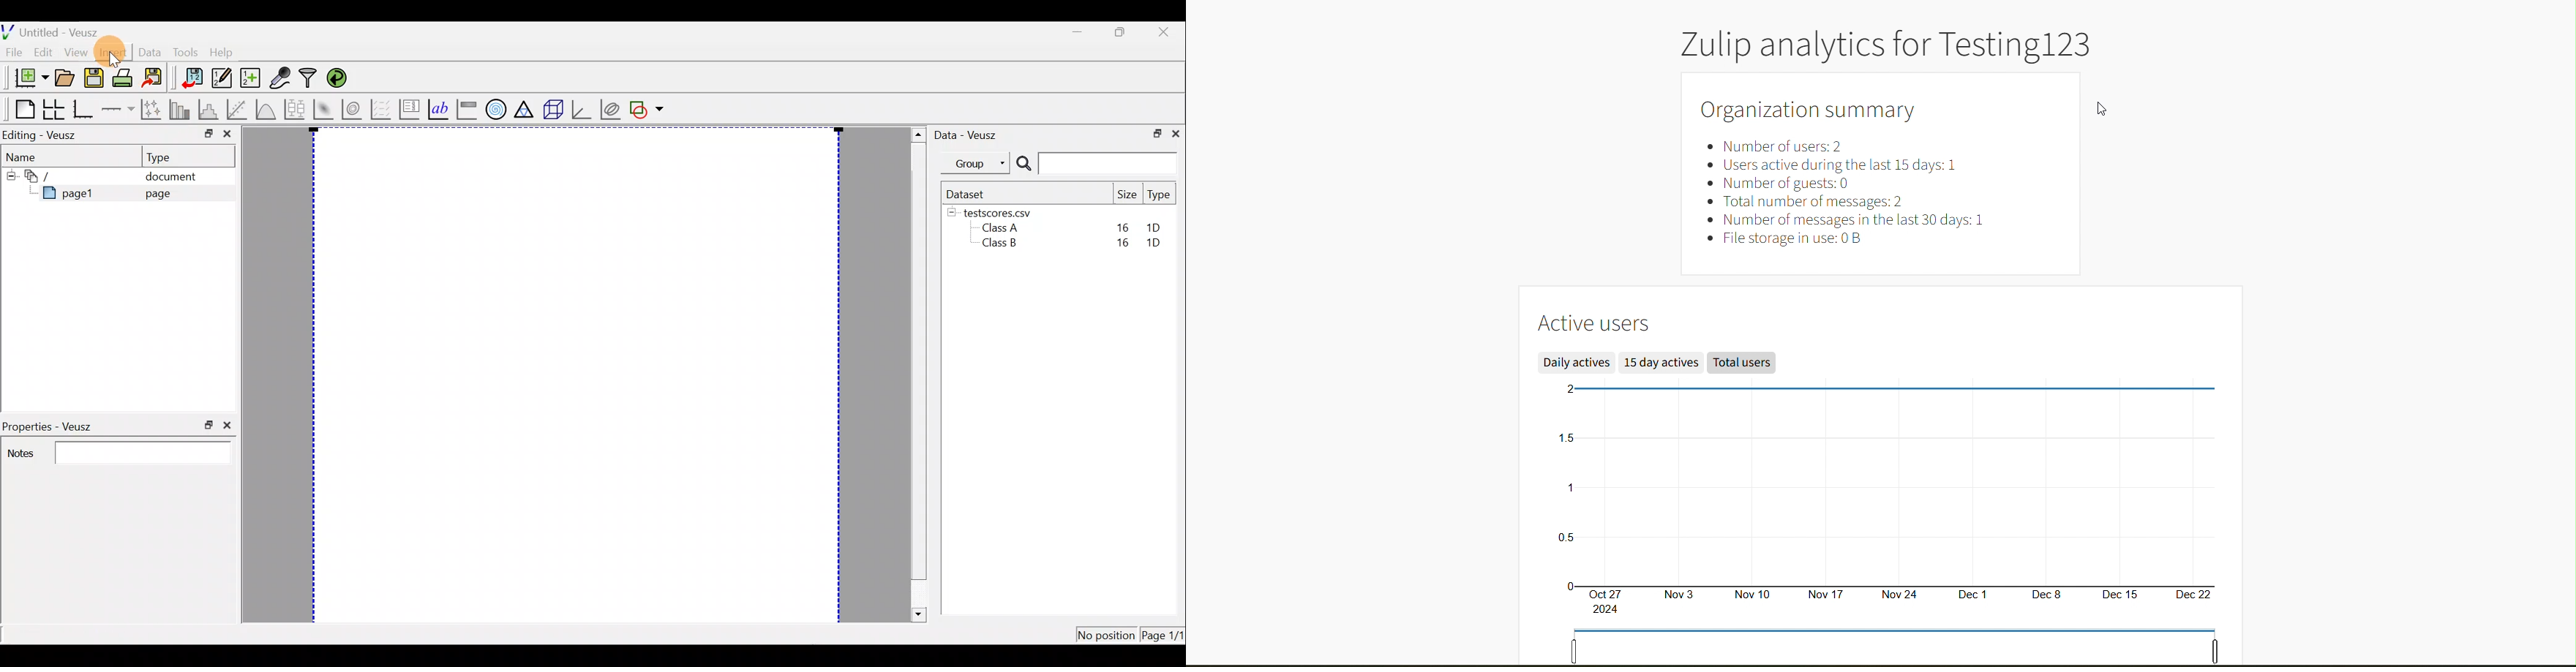 This screenshot has width=2576, height=672. Describe the element at coordinates (1120, 246) in the screenshot. I see `16` at that location.